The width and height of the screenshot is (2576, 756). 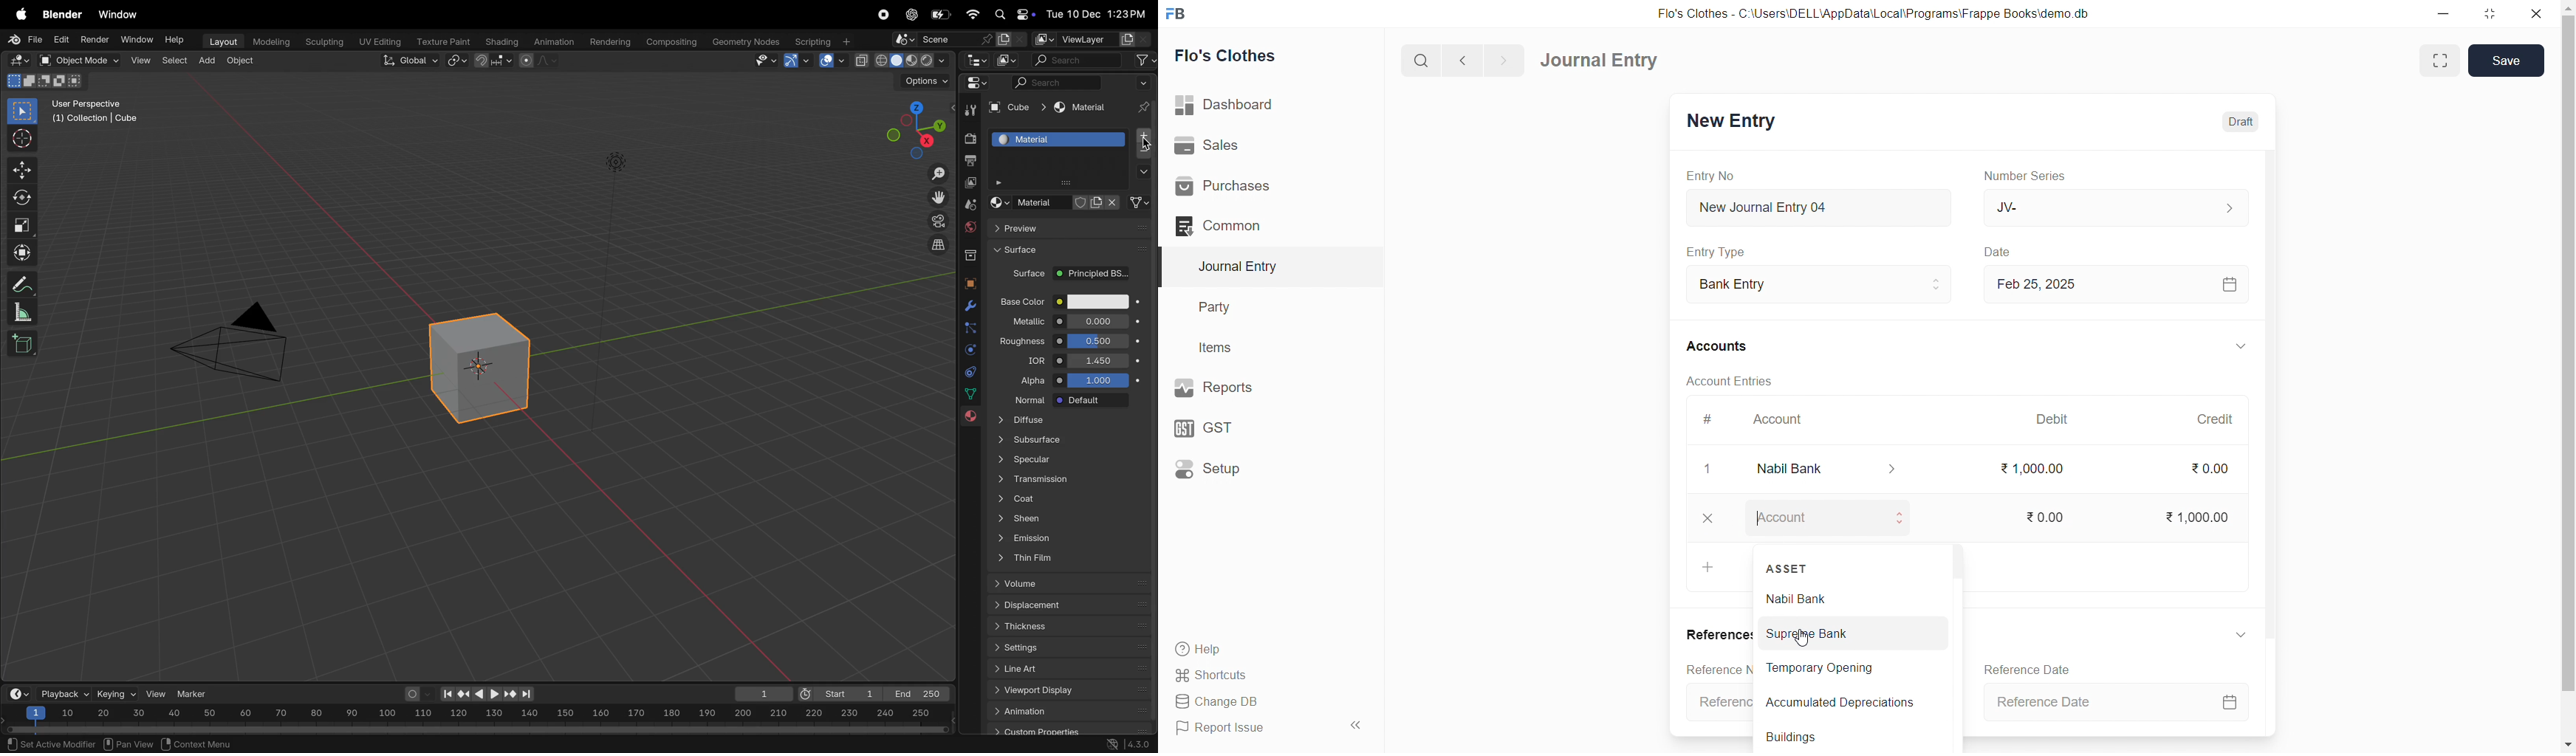 I want to click on edit, so click(x=58, y=40).